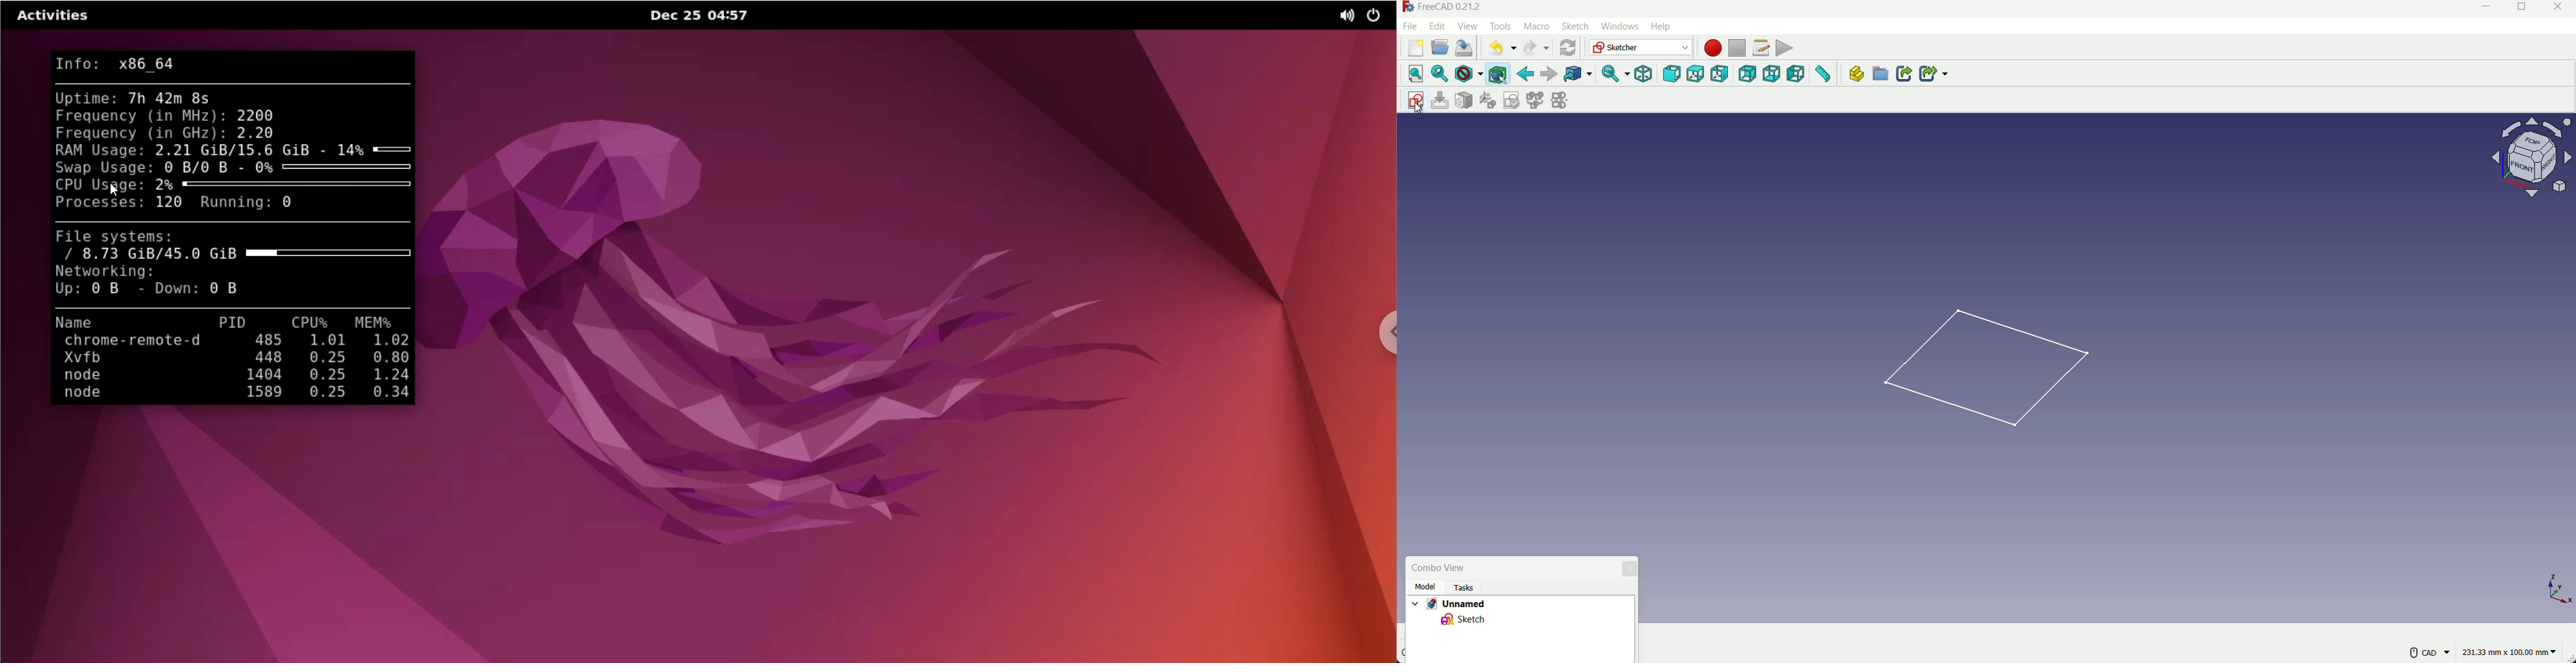 The image size is (2576, 672). What do you see at coordinates (1695, 75) in the screenshot?
I see `top view` at bounding box center [1695, 75].